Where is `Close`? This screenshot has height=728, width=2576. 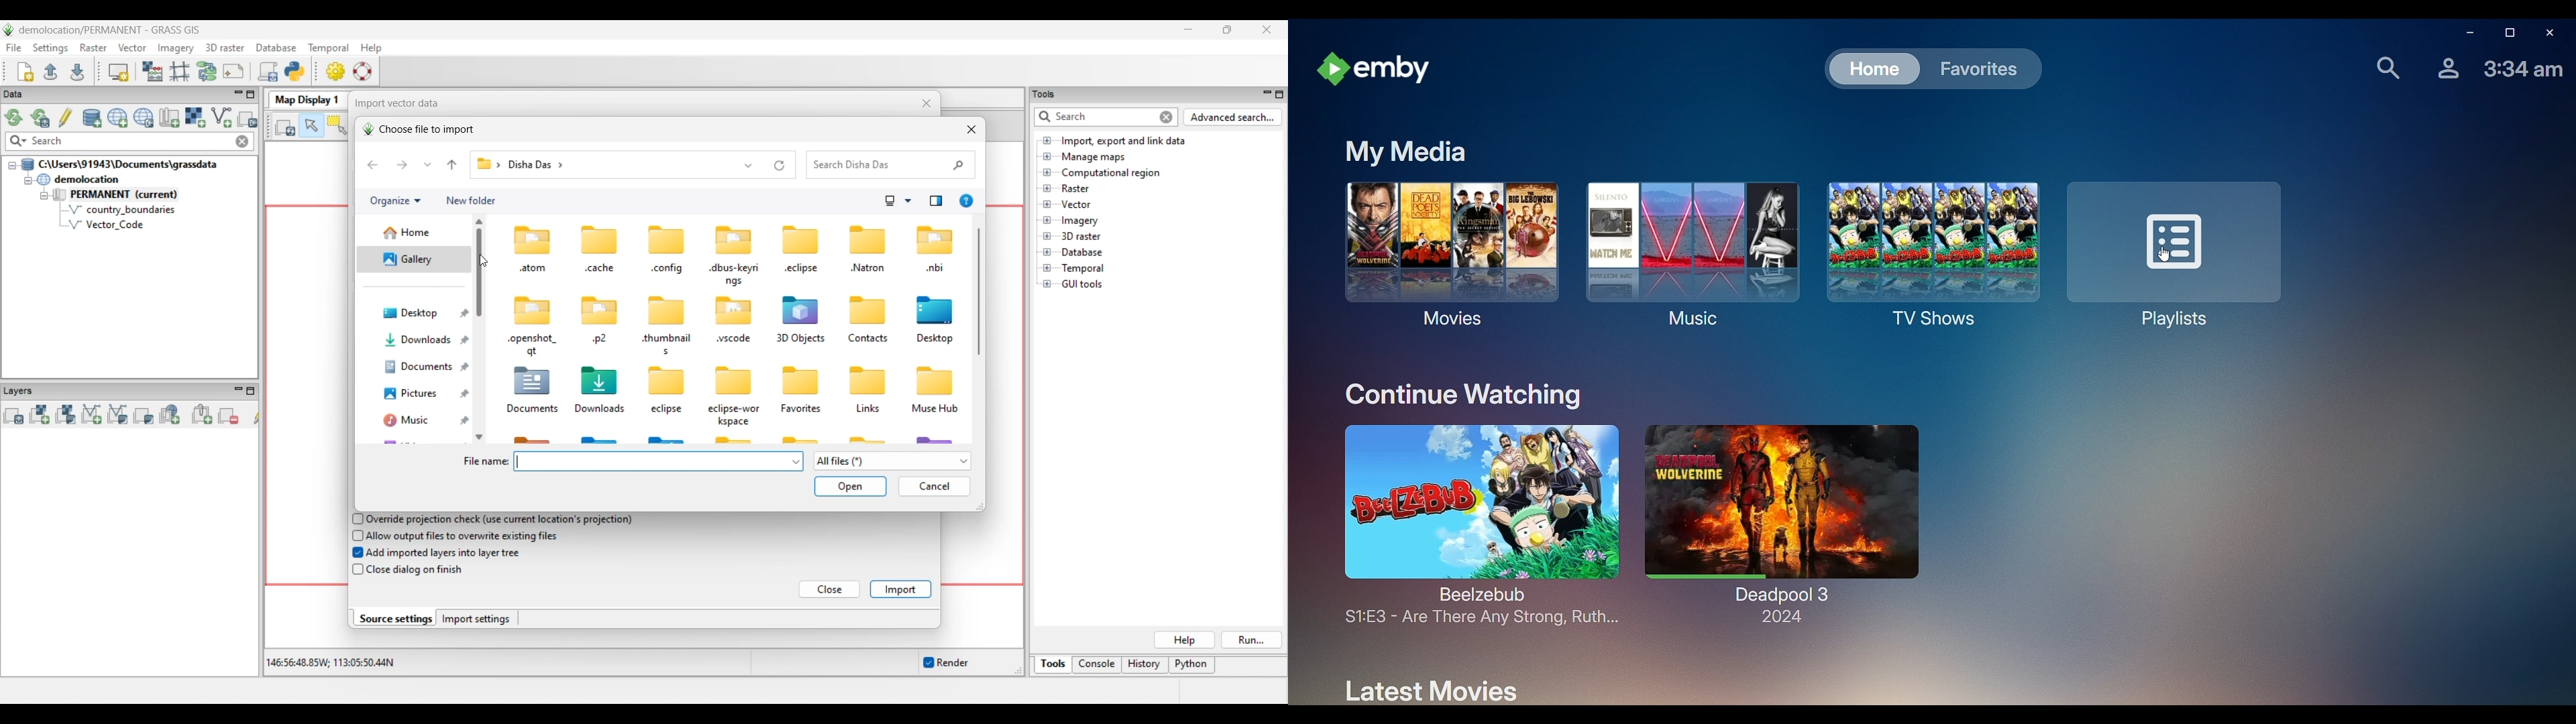
Close is located at coordinates (2549, 34).